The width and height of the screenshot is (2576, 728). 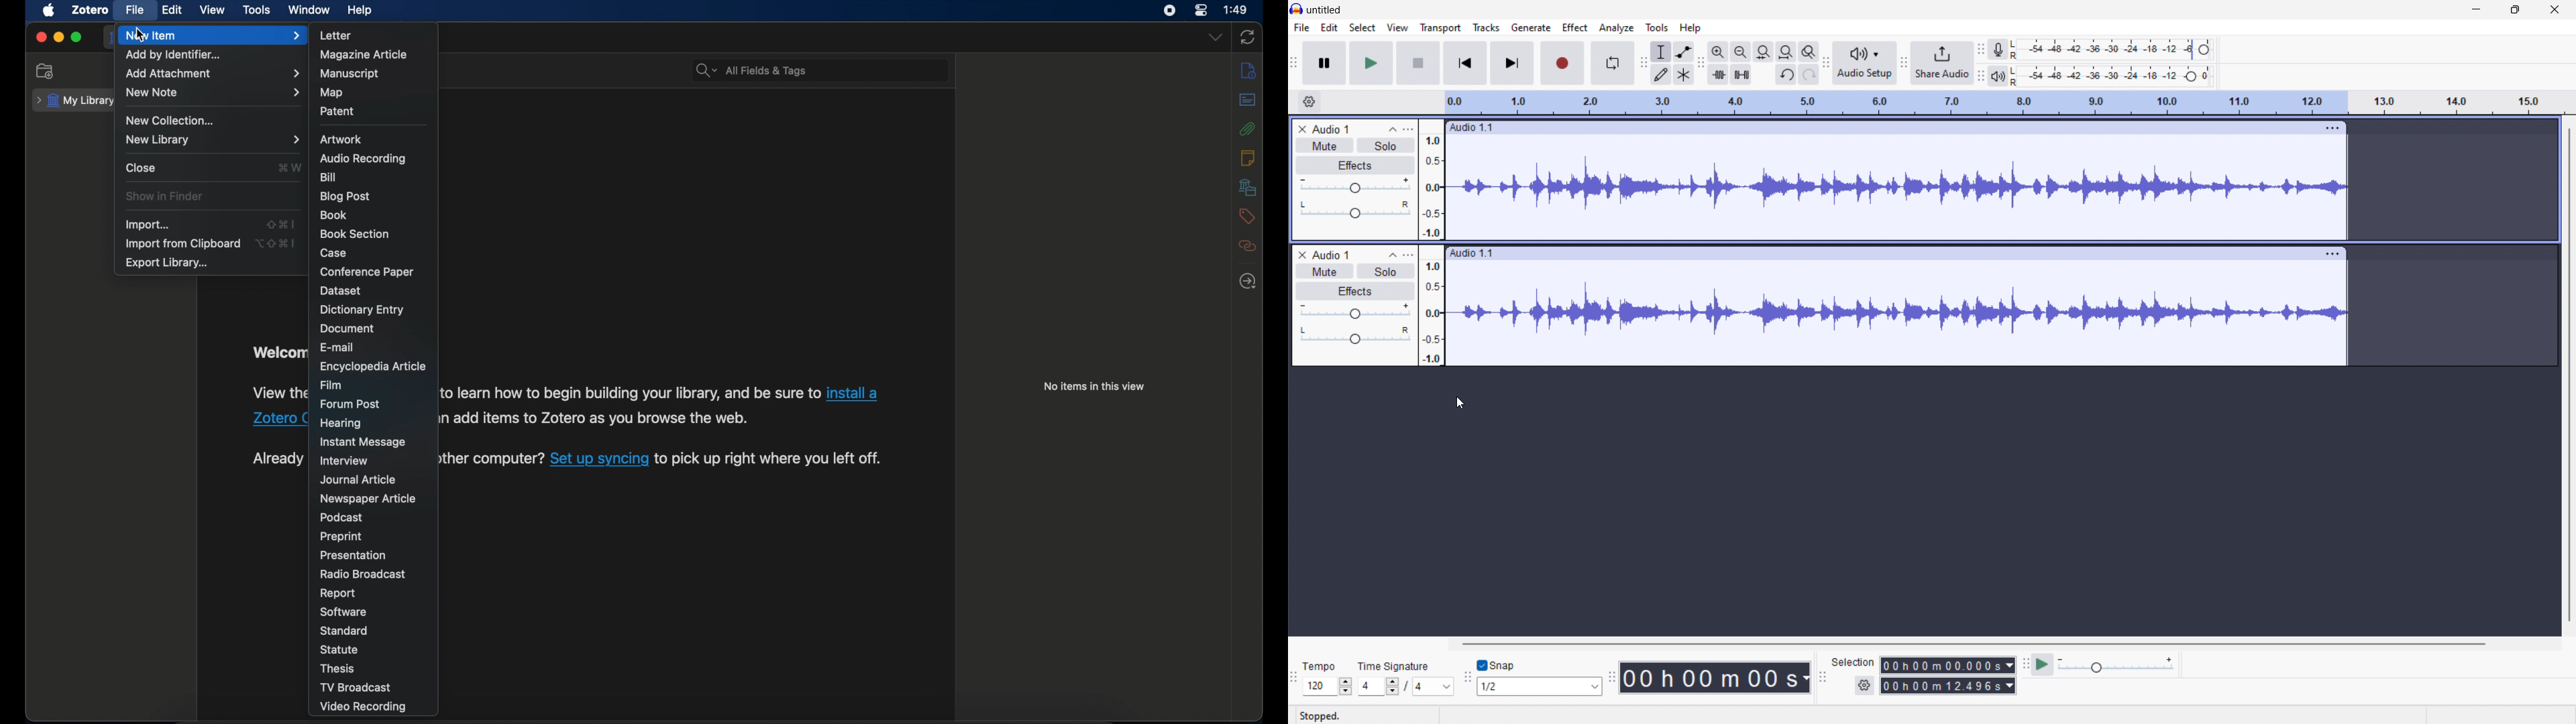 What do you see at coordinates (2000, 49) in the screenshot?
I see `recording meter` at bounding box center [2000, 49].